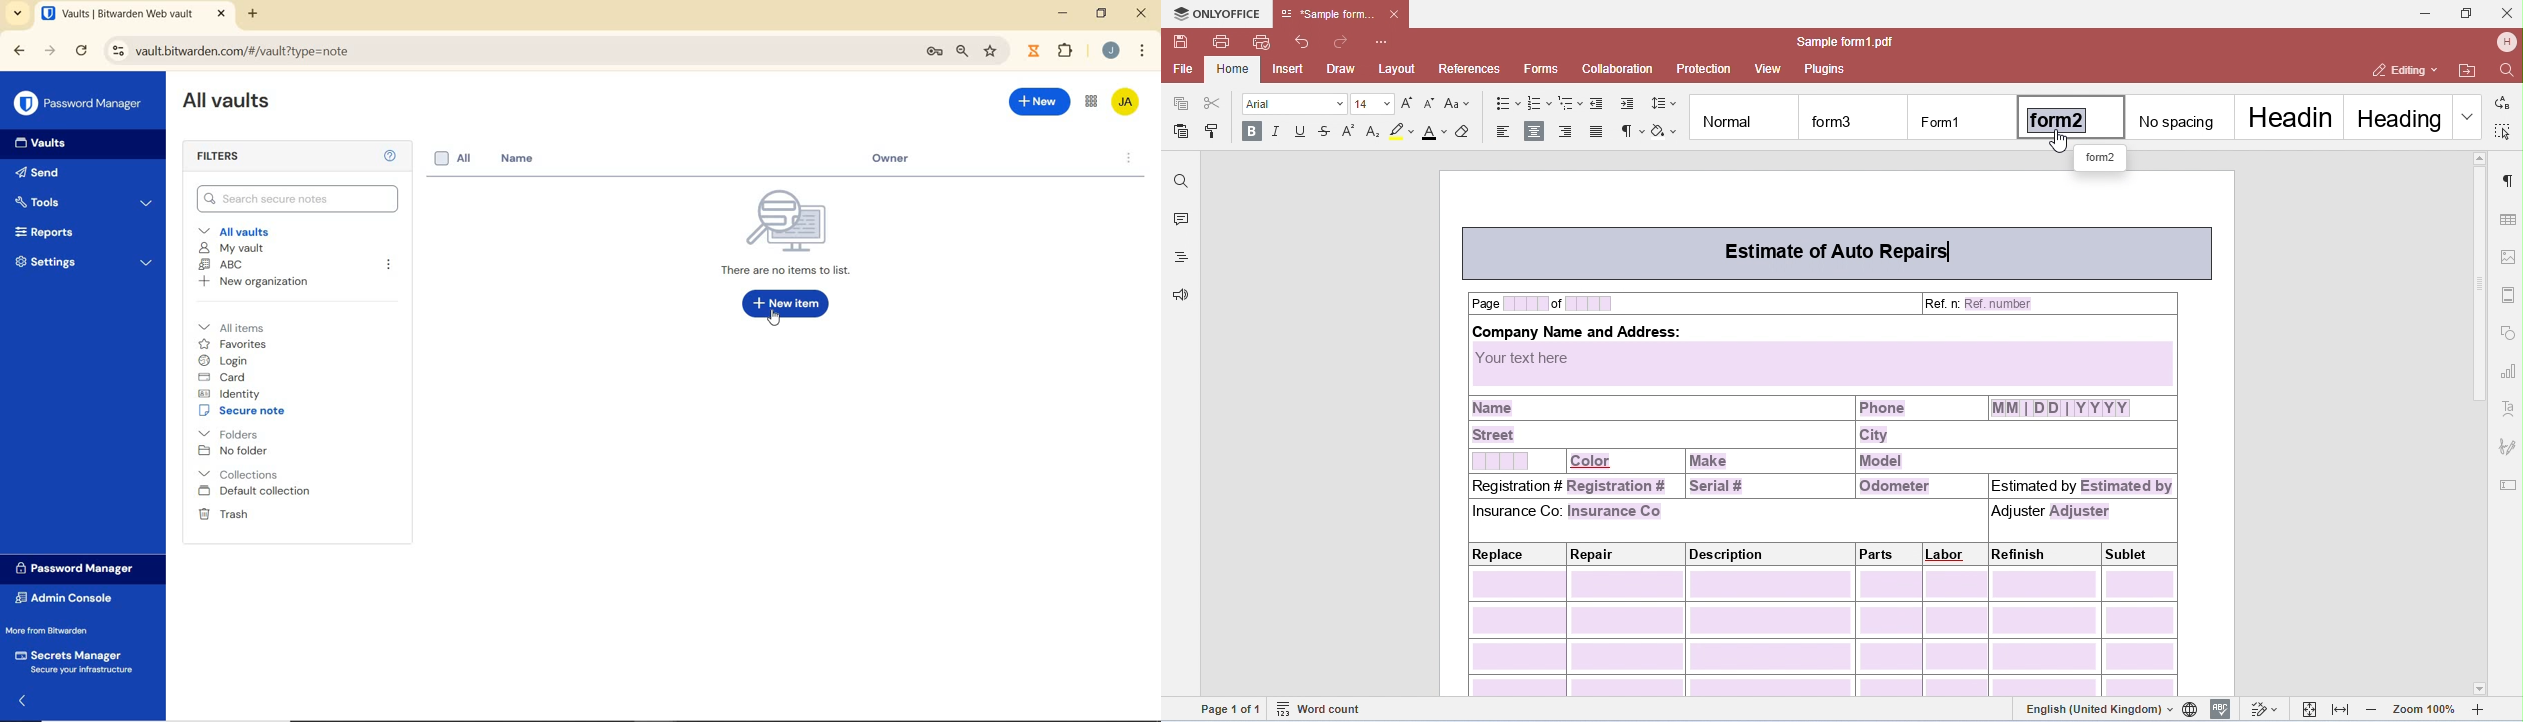 This screenshot has width=2548, height=728. Describe the element at coordinates (1142, 12) in the screenshot. I see `close` at that location.